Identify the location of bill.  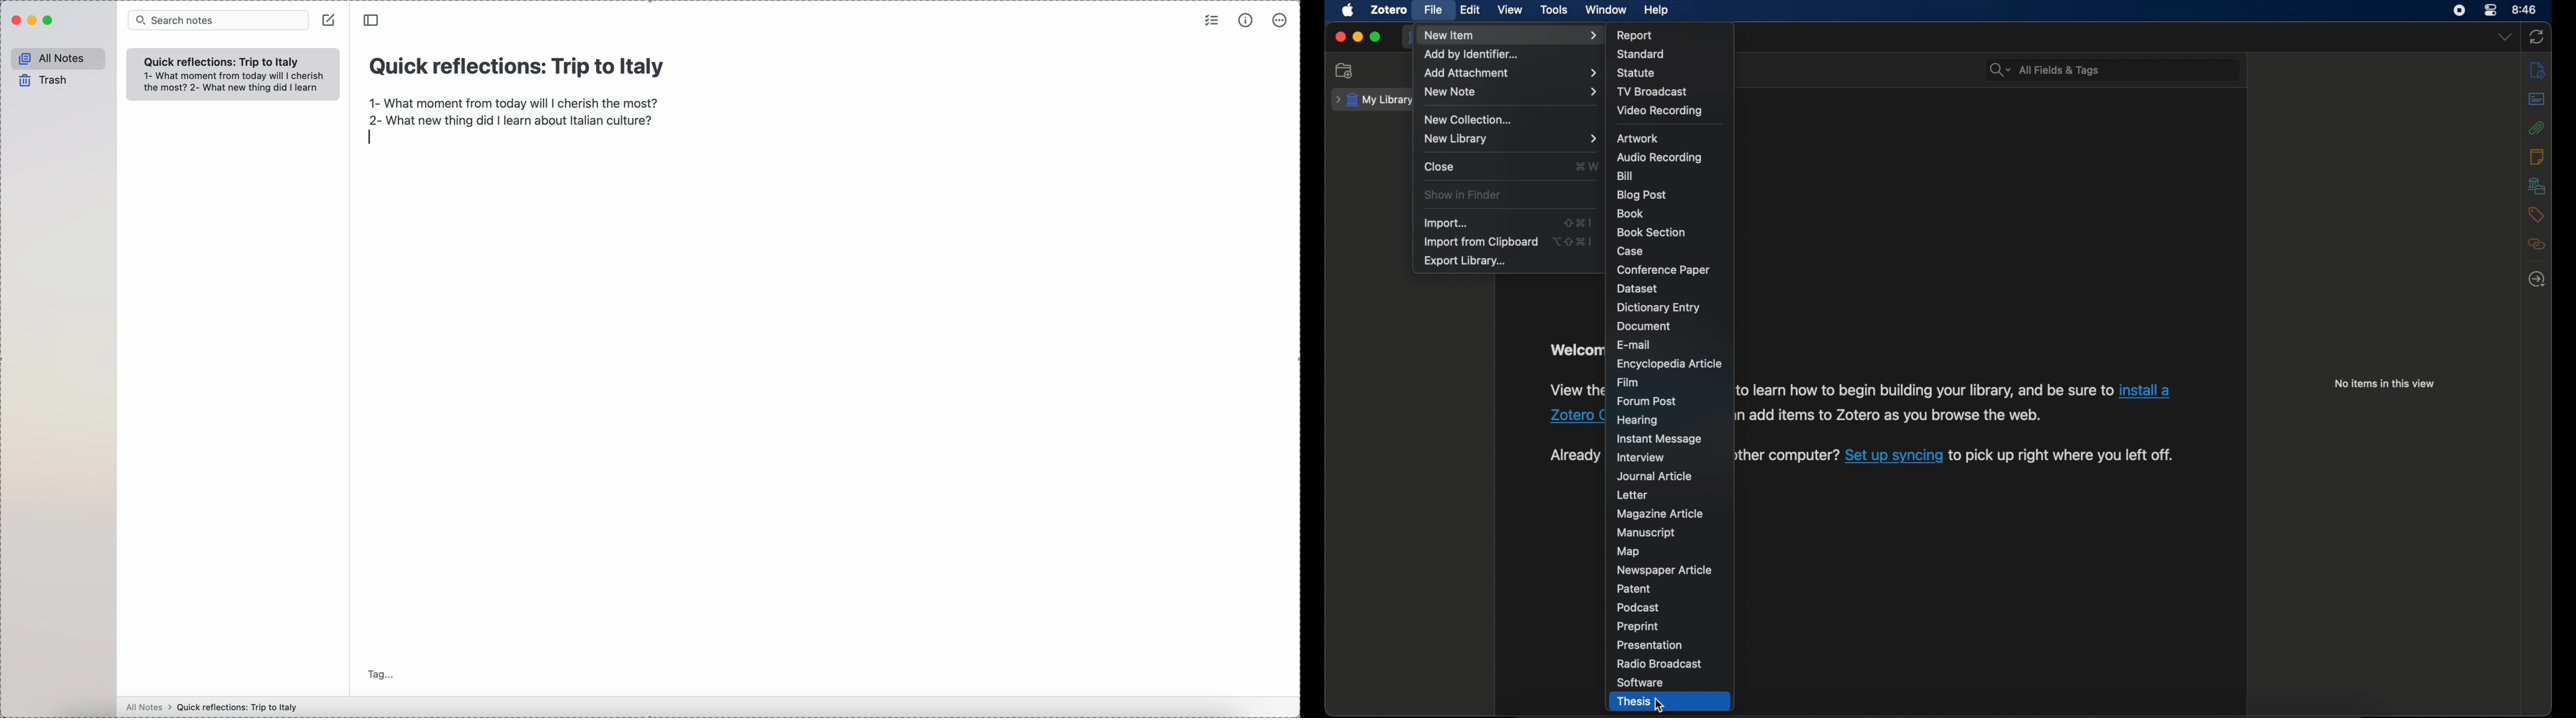
(1623, 176).